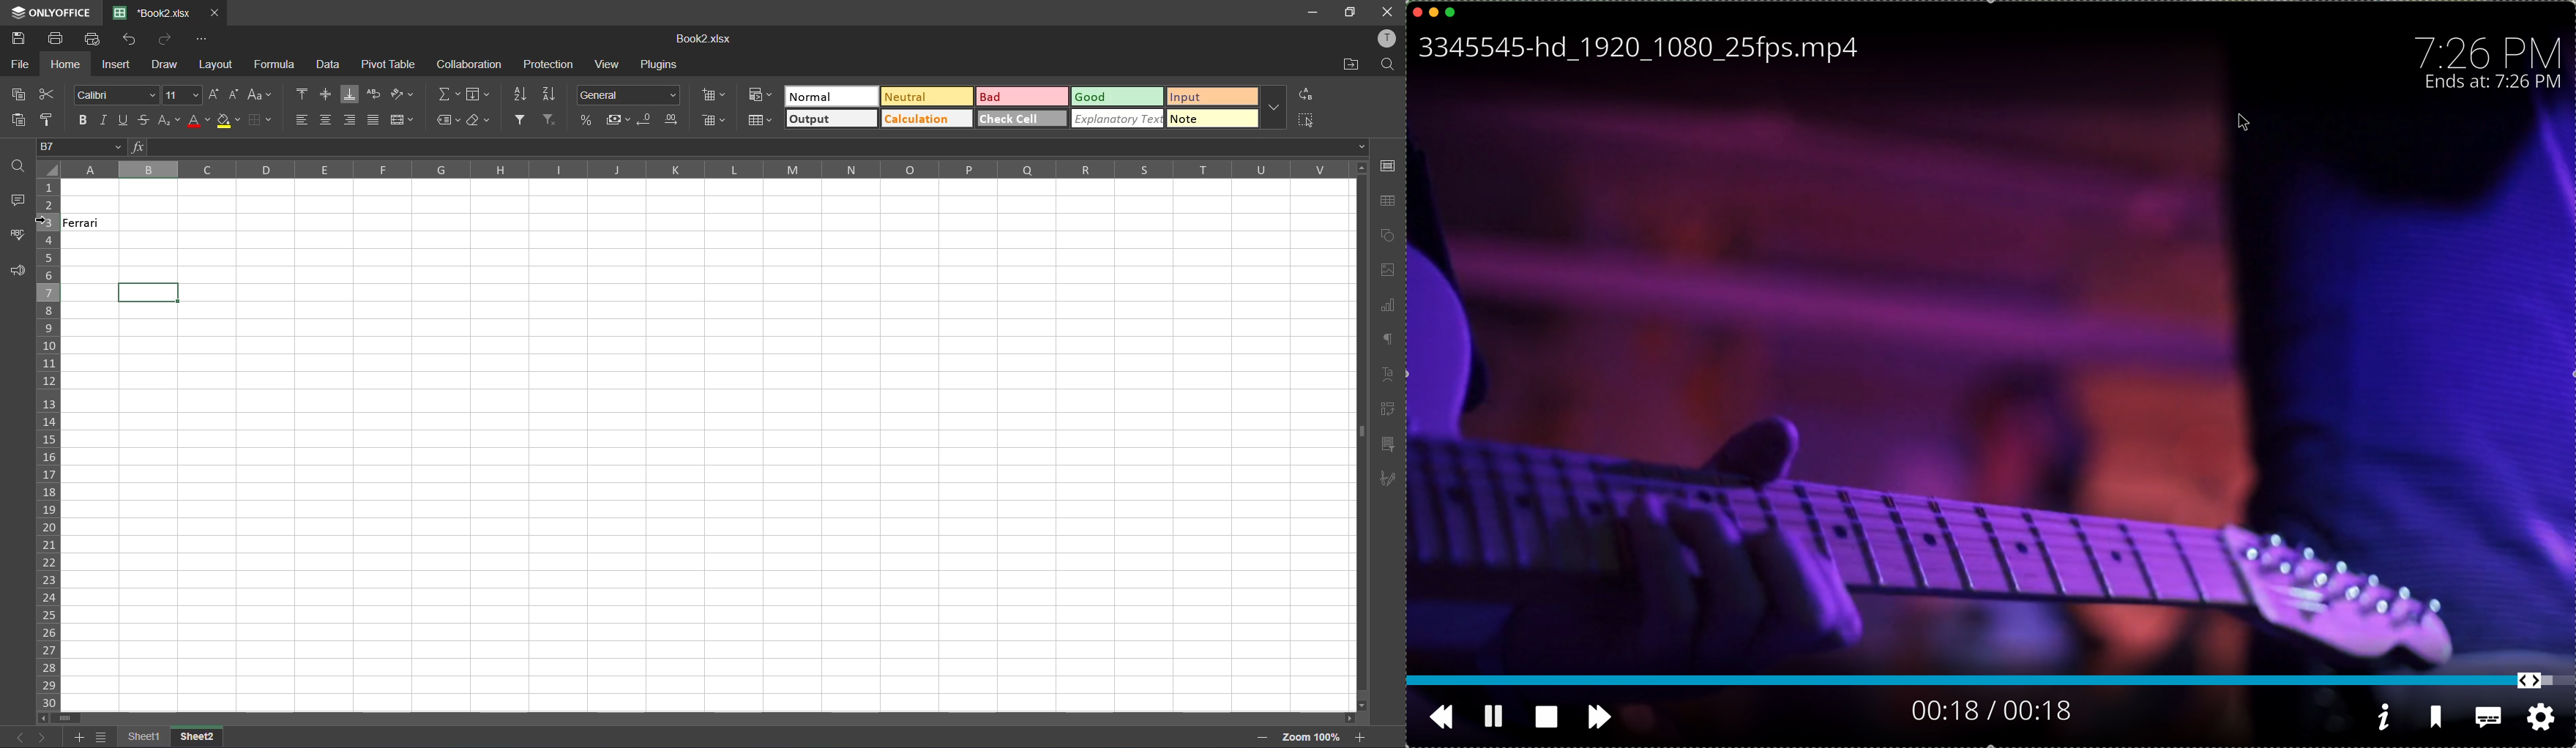  Describe the element at coordinates (95, 40) in the screenshot. I see `quick print` at that location.